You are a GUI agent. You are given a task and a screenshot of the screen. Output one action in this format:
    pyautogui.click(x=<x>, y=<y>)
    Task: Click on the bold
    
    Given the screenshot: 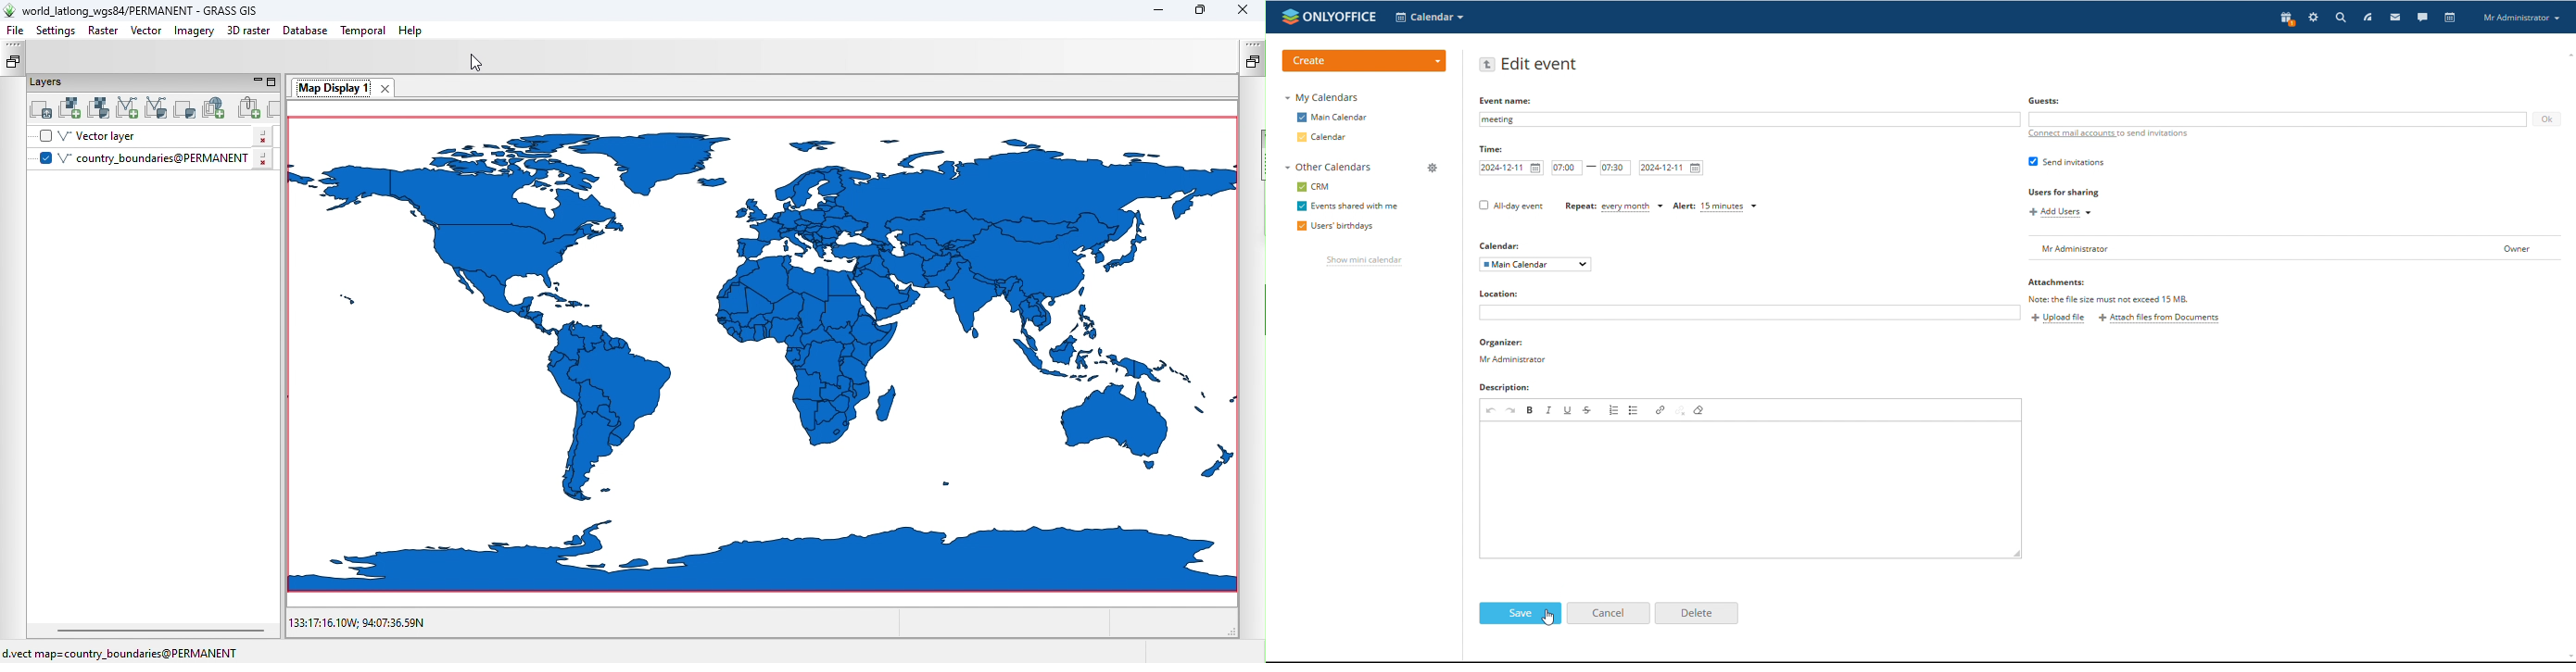 What is the action you would take?
    pyautogui.click(x=1530, y=409)
    